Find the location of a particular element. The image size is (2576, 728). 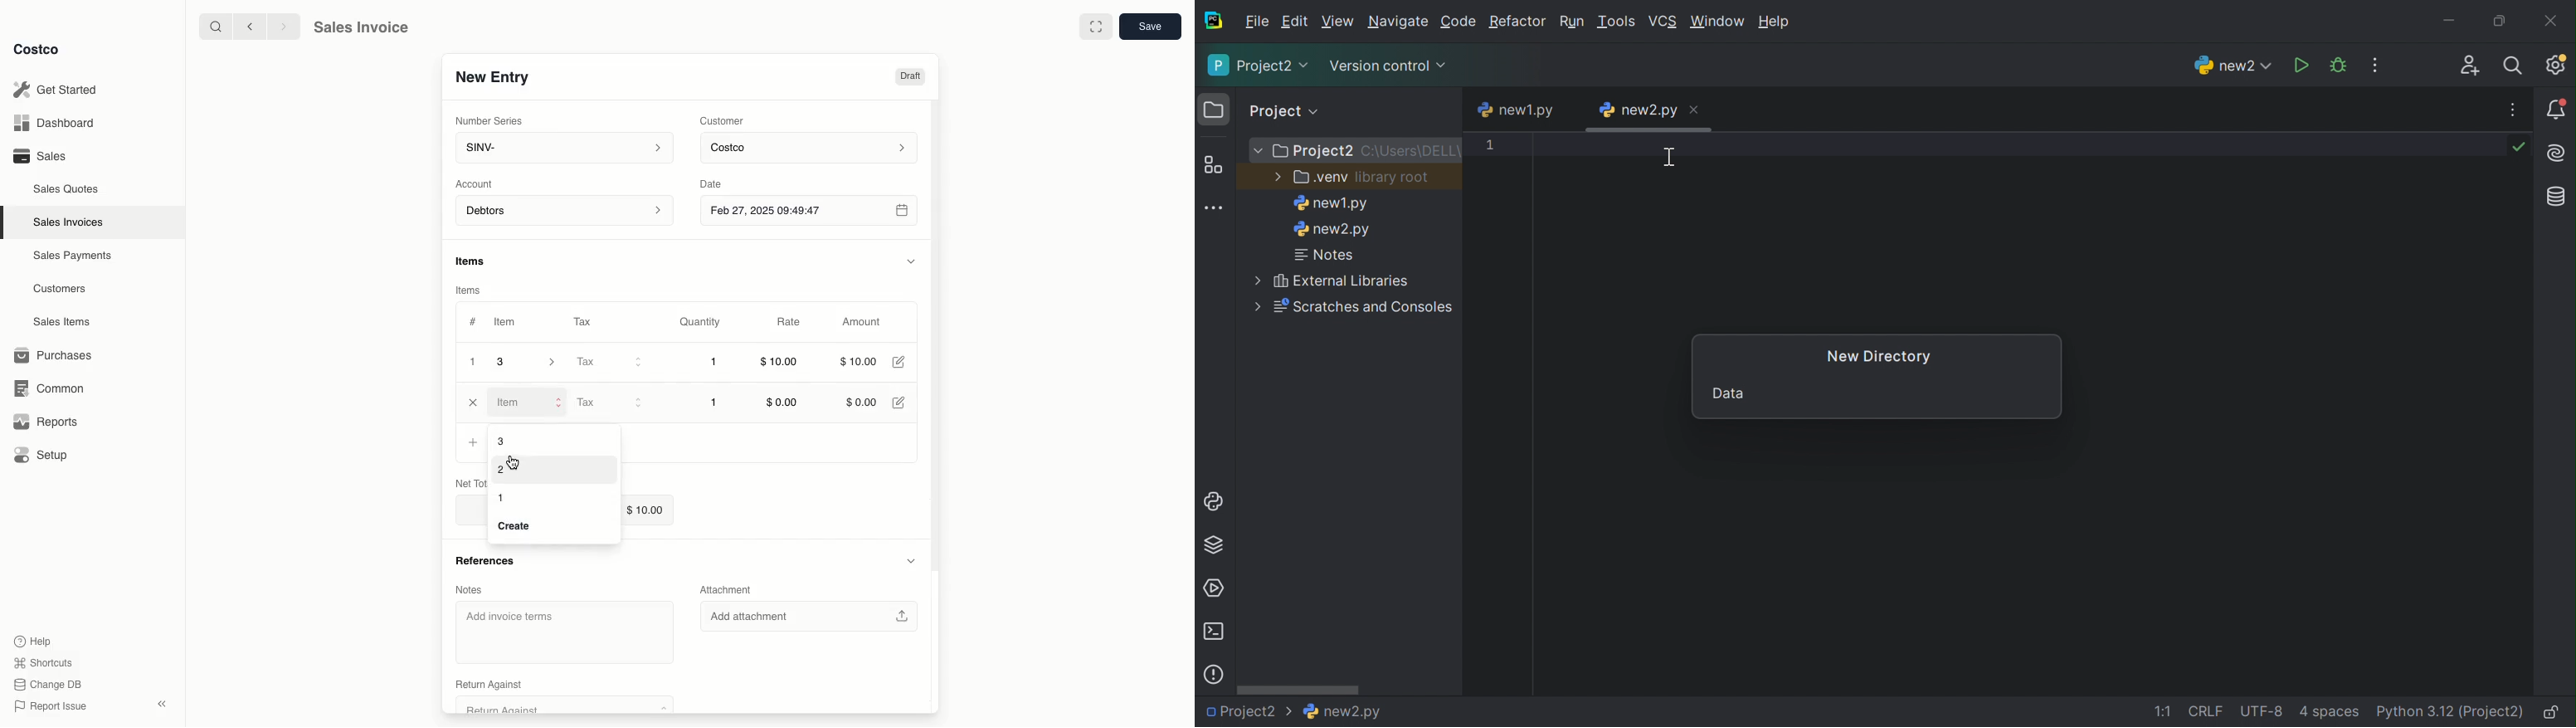

$10.00 is located at coordinates (780, 364).